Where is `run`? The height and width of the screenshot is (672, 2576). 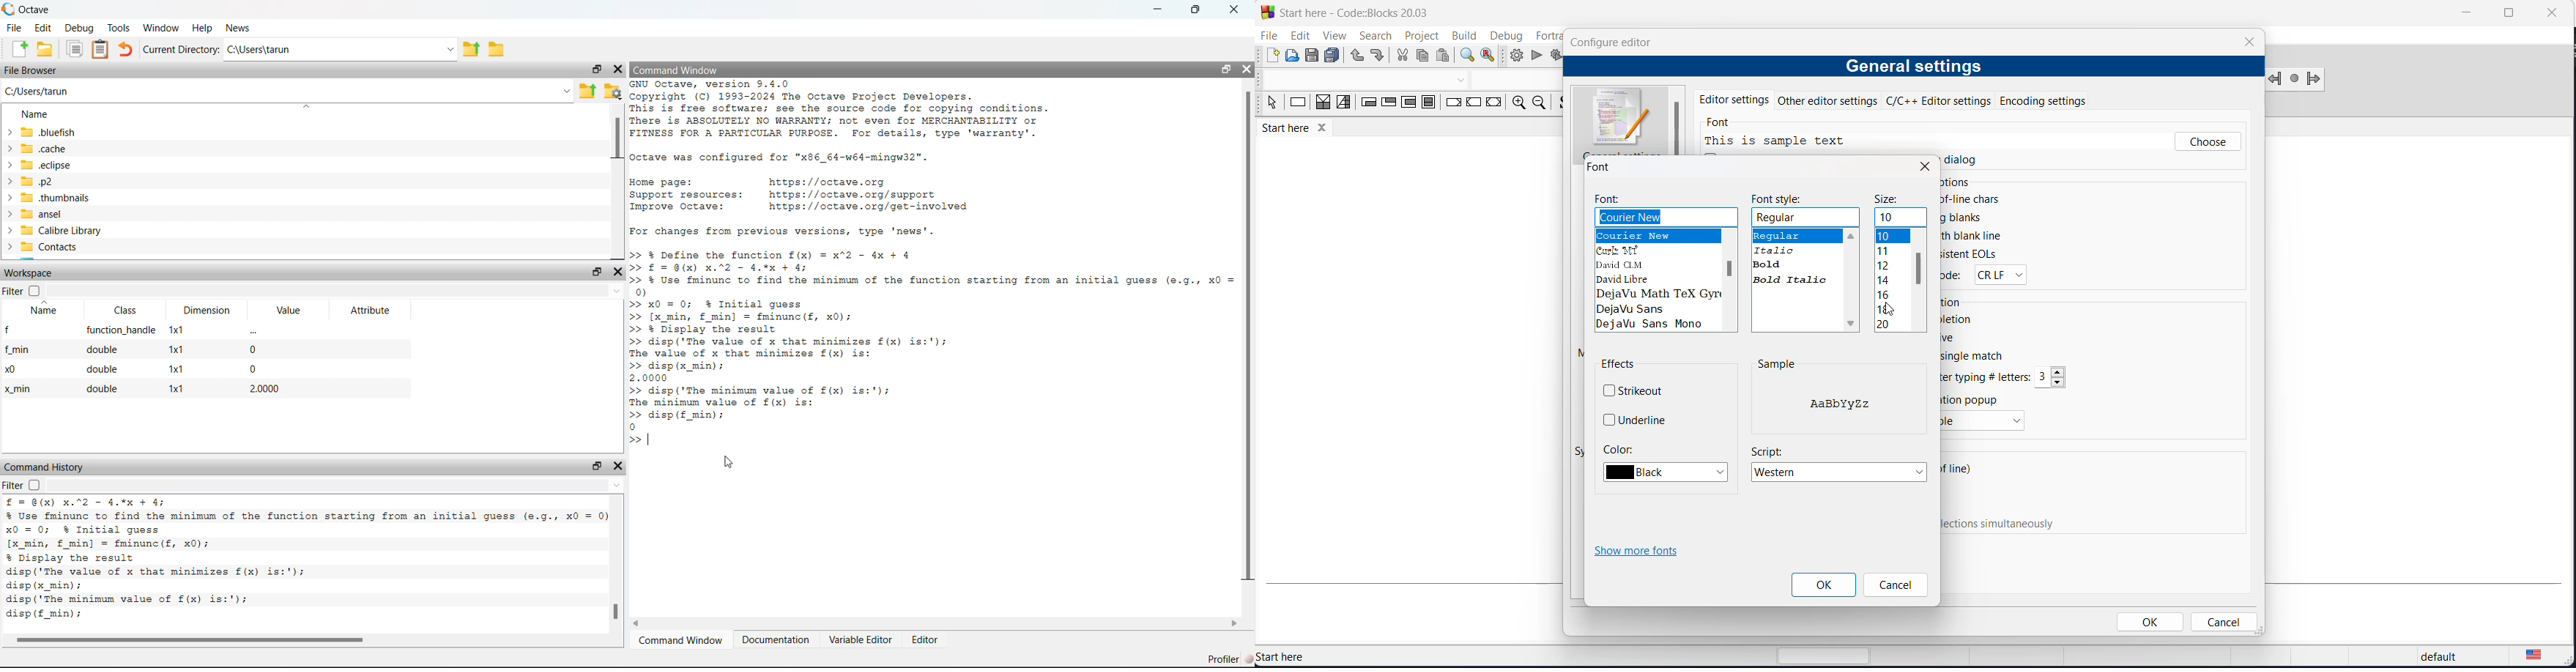
run is located at coordinates (1536, 56).